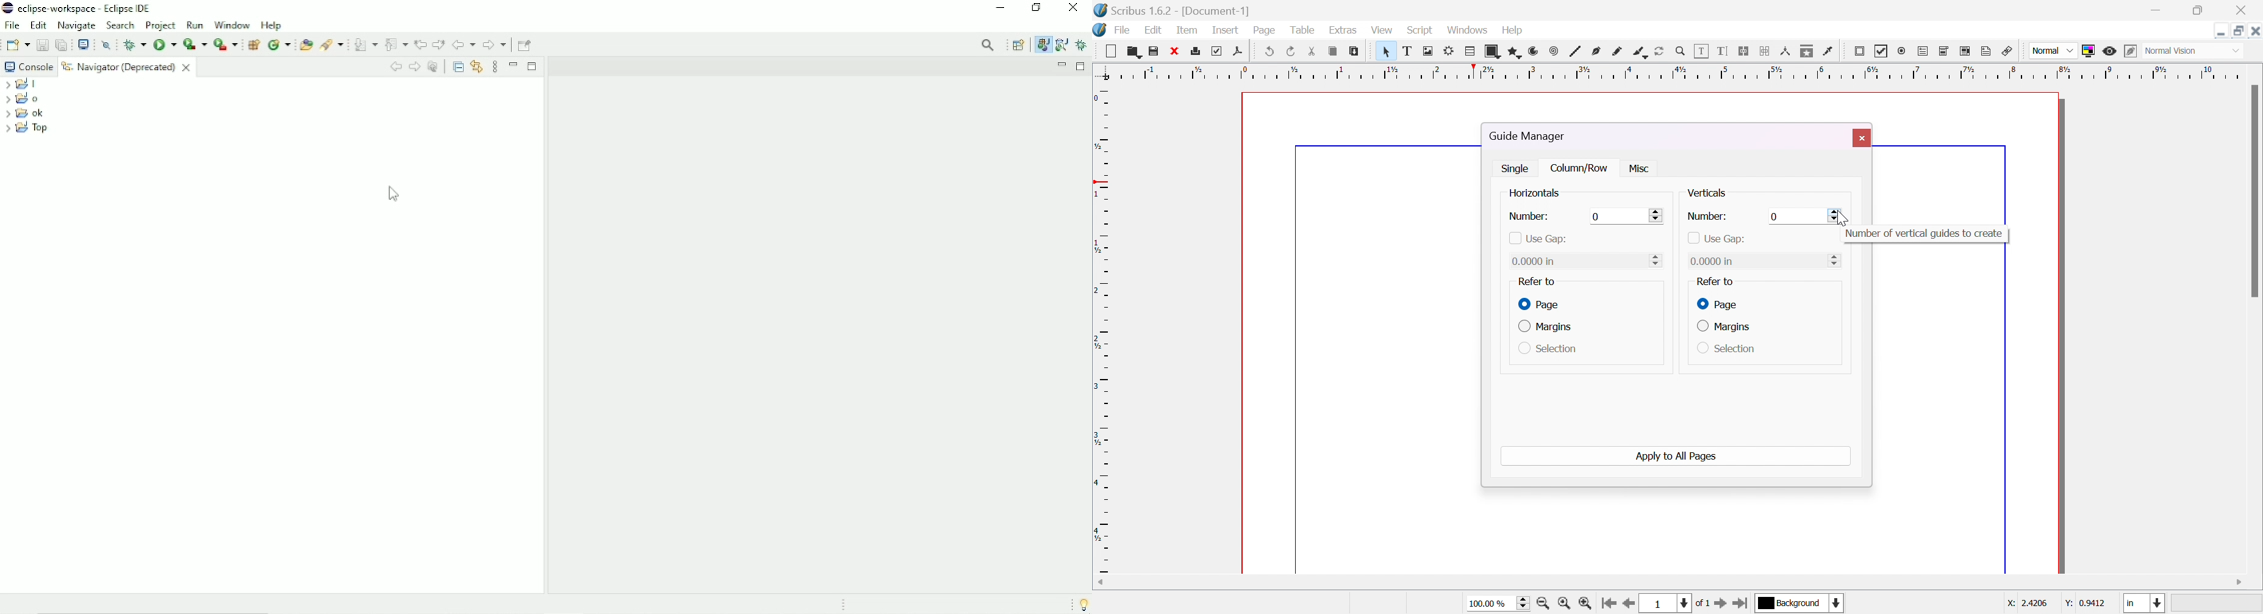 The image size is (2268, 616). What do you see at coordinates (1498, 602) in the screenshot?
I see `select current size` at bounding box center [1498, 602].